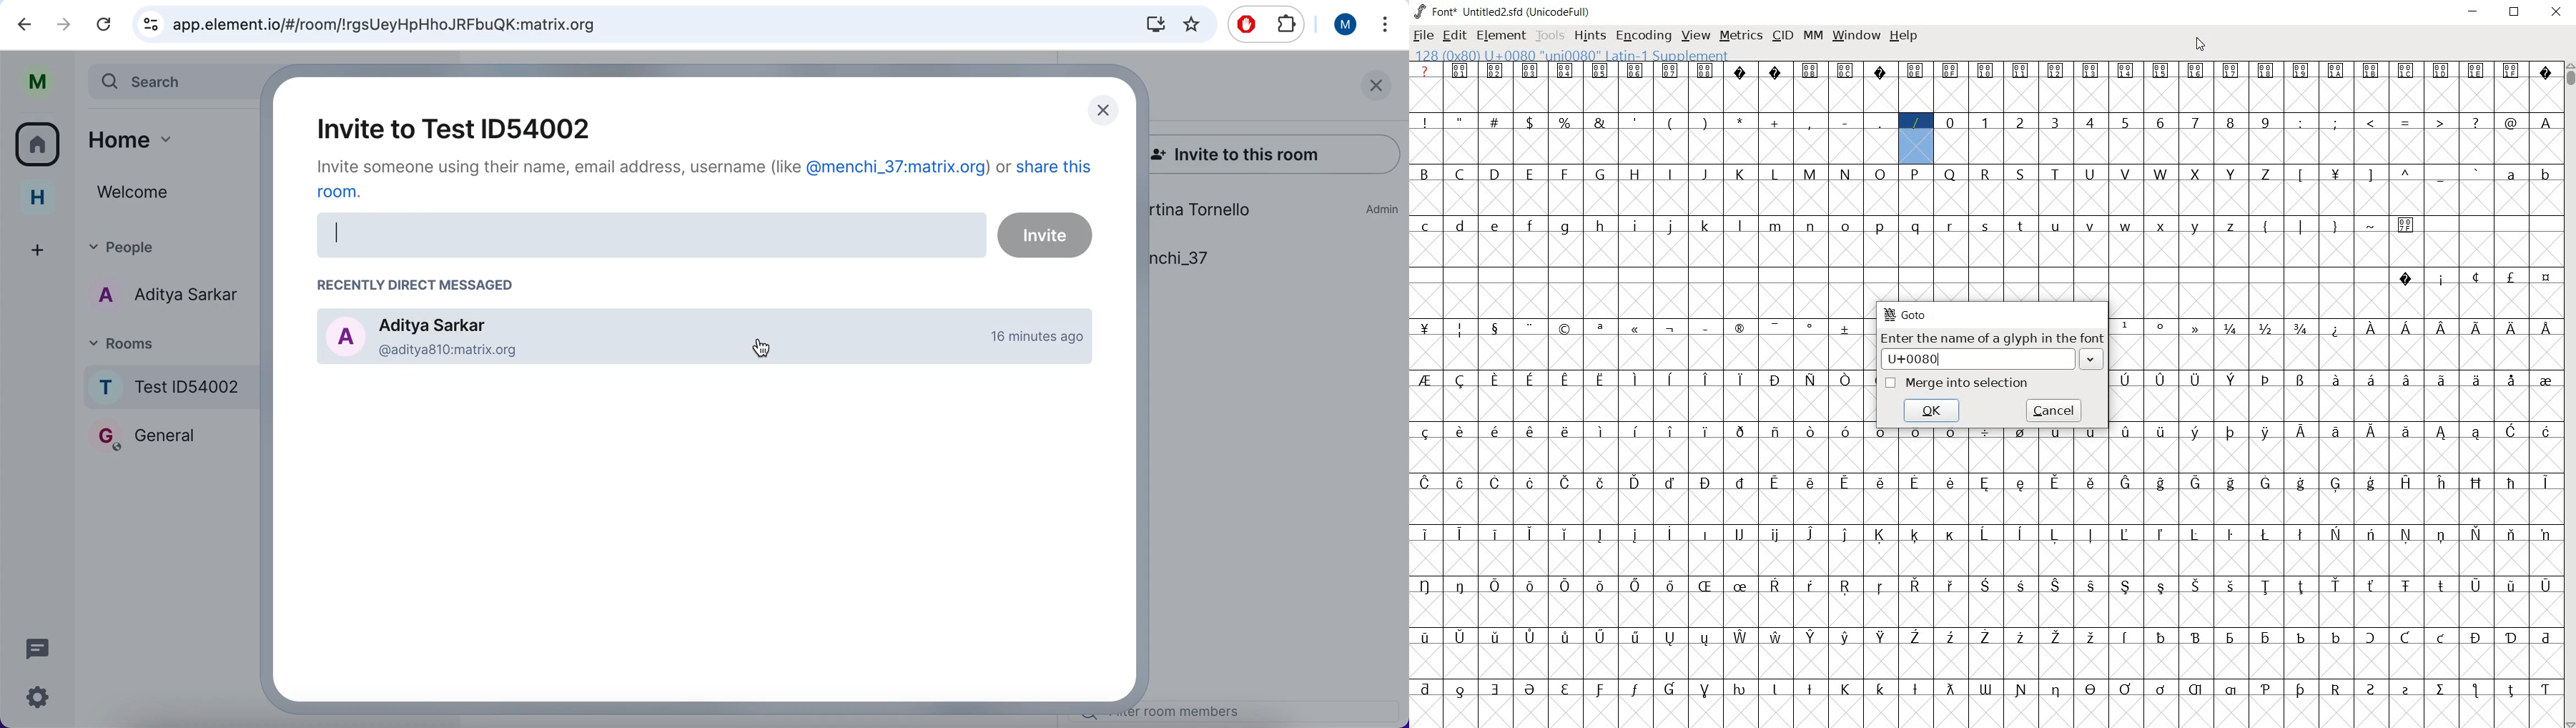  I want to click on glyph, so click(2231, 329).